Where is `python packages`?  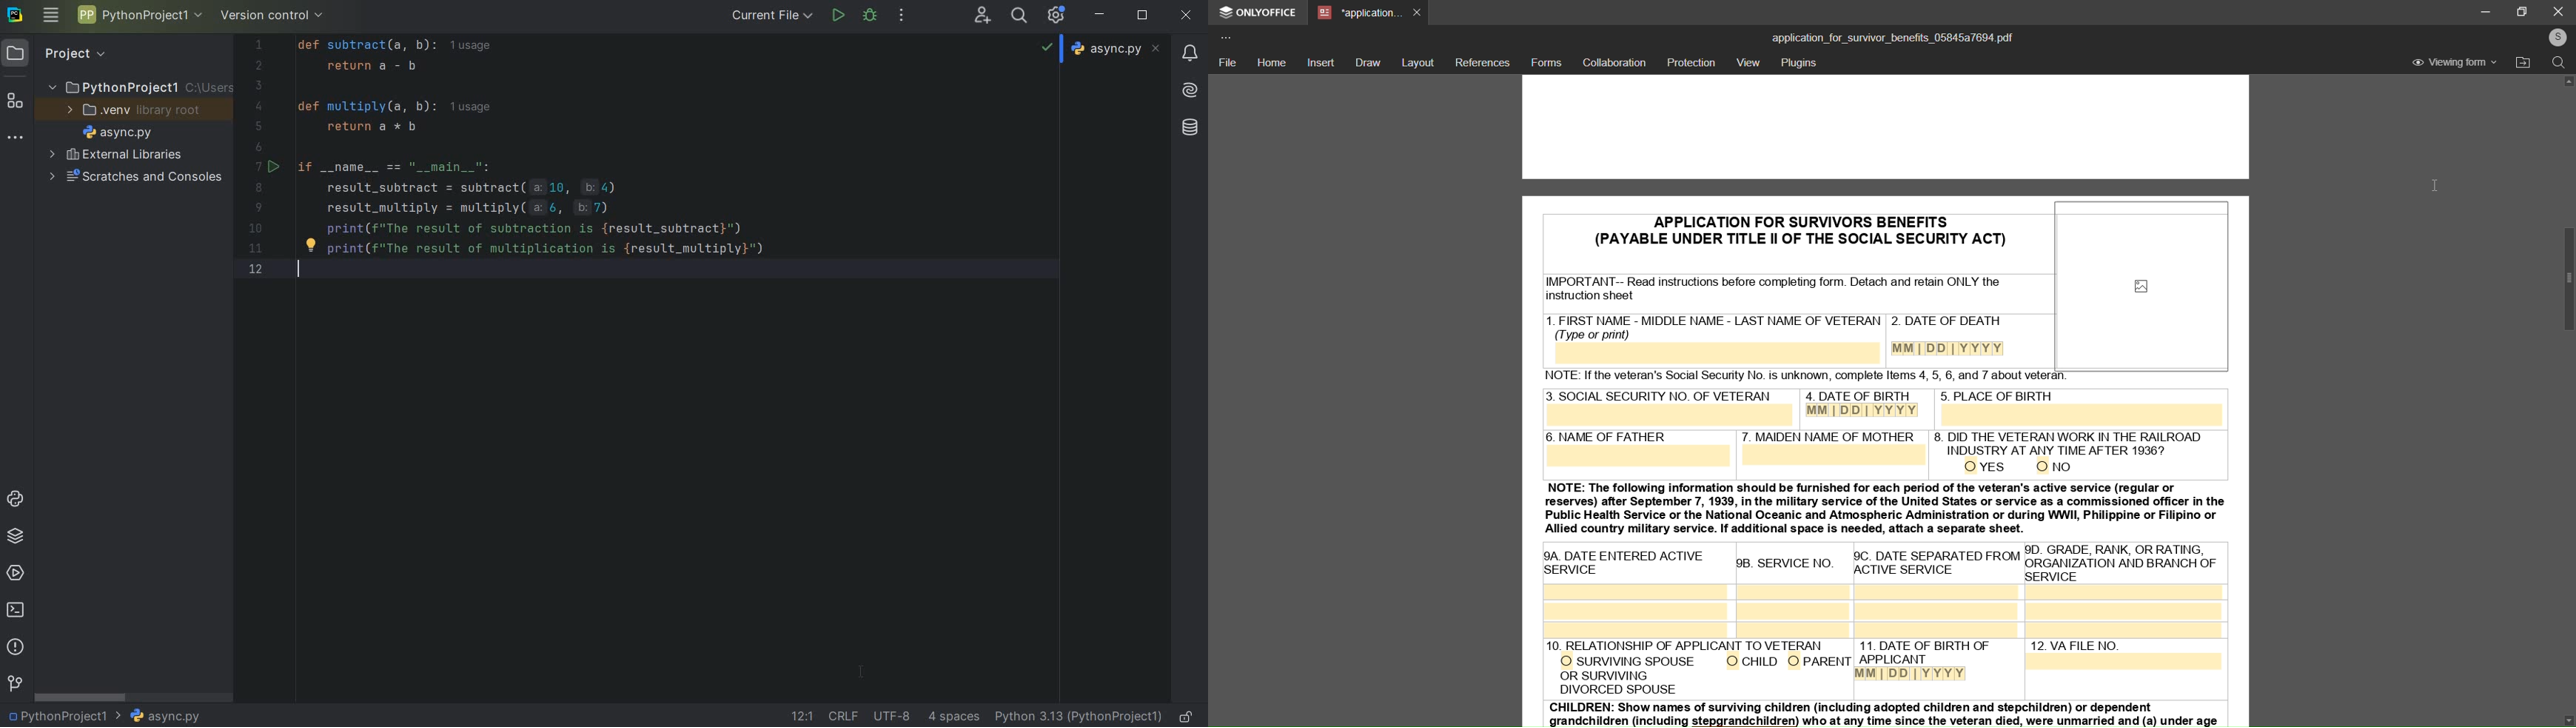 python packages is located at coordinates (18, 536).